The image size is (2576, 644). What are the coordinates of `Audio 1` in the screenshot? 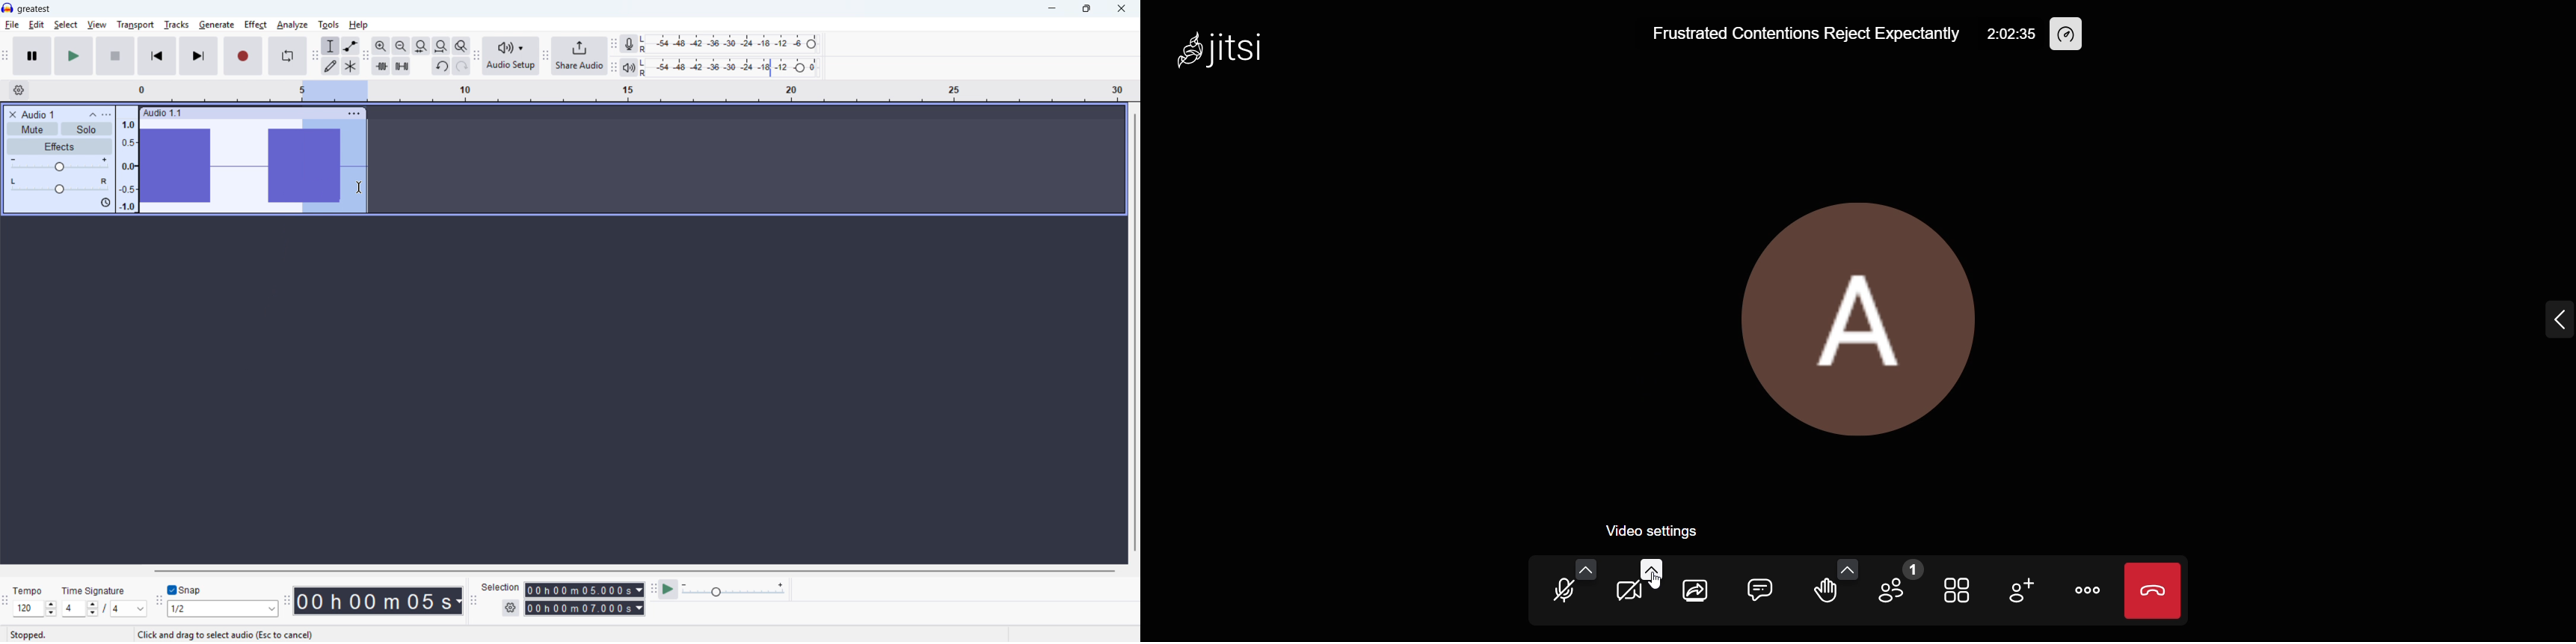 It's located at (38, 114).